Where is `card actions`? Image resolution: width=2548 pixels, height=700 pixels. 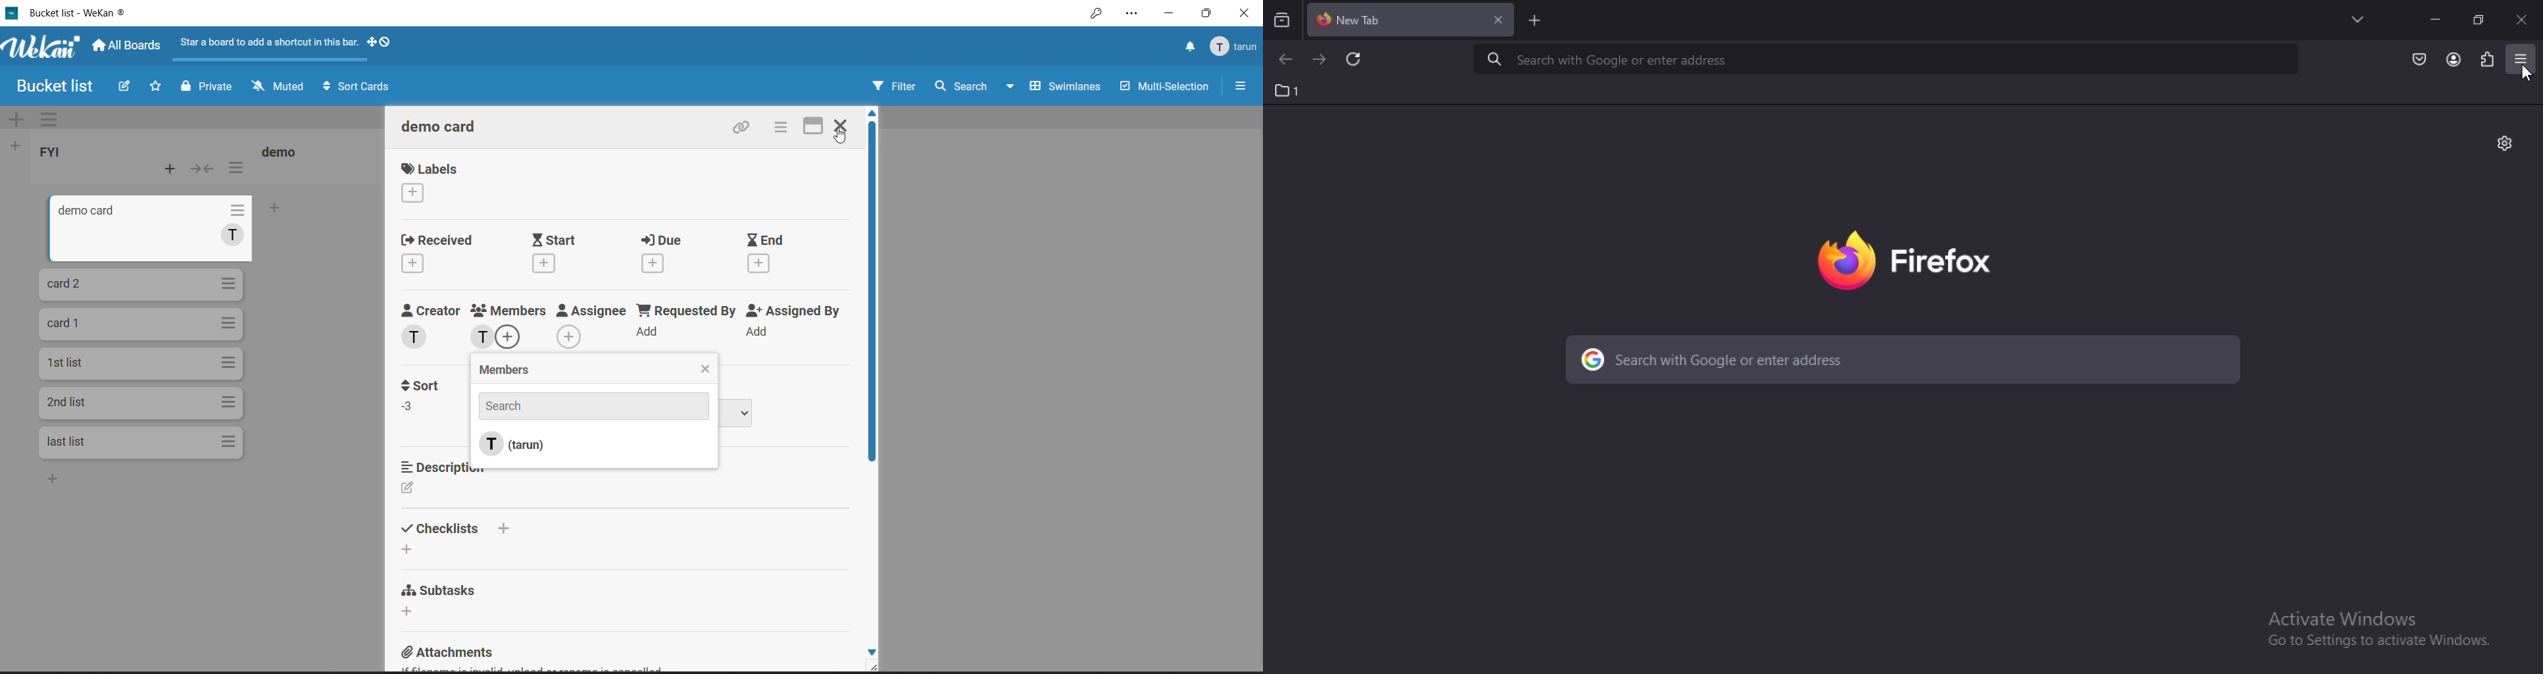 card actions is located at coordinates (229, 282).